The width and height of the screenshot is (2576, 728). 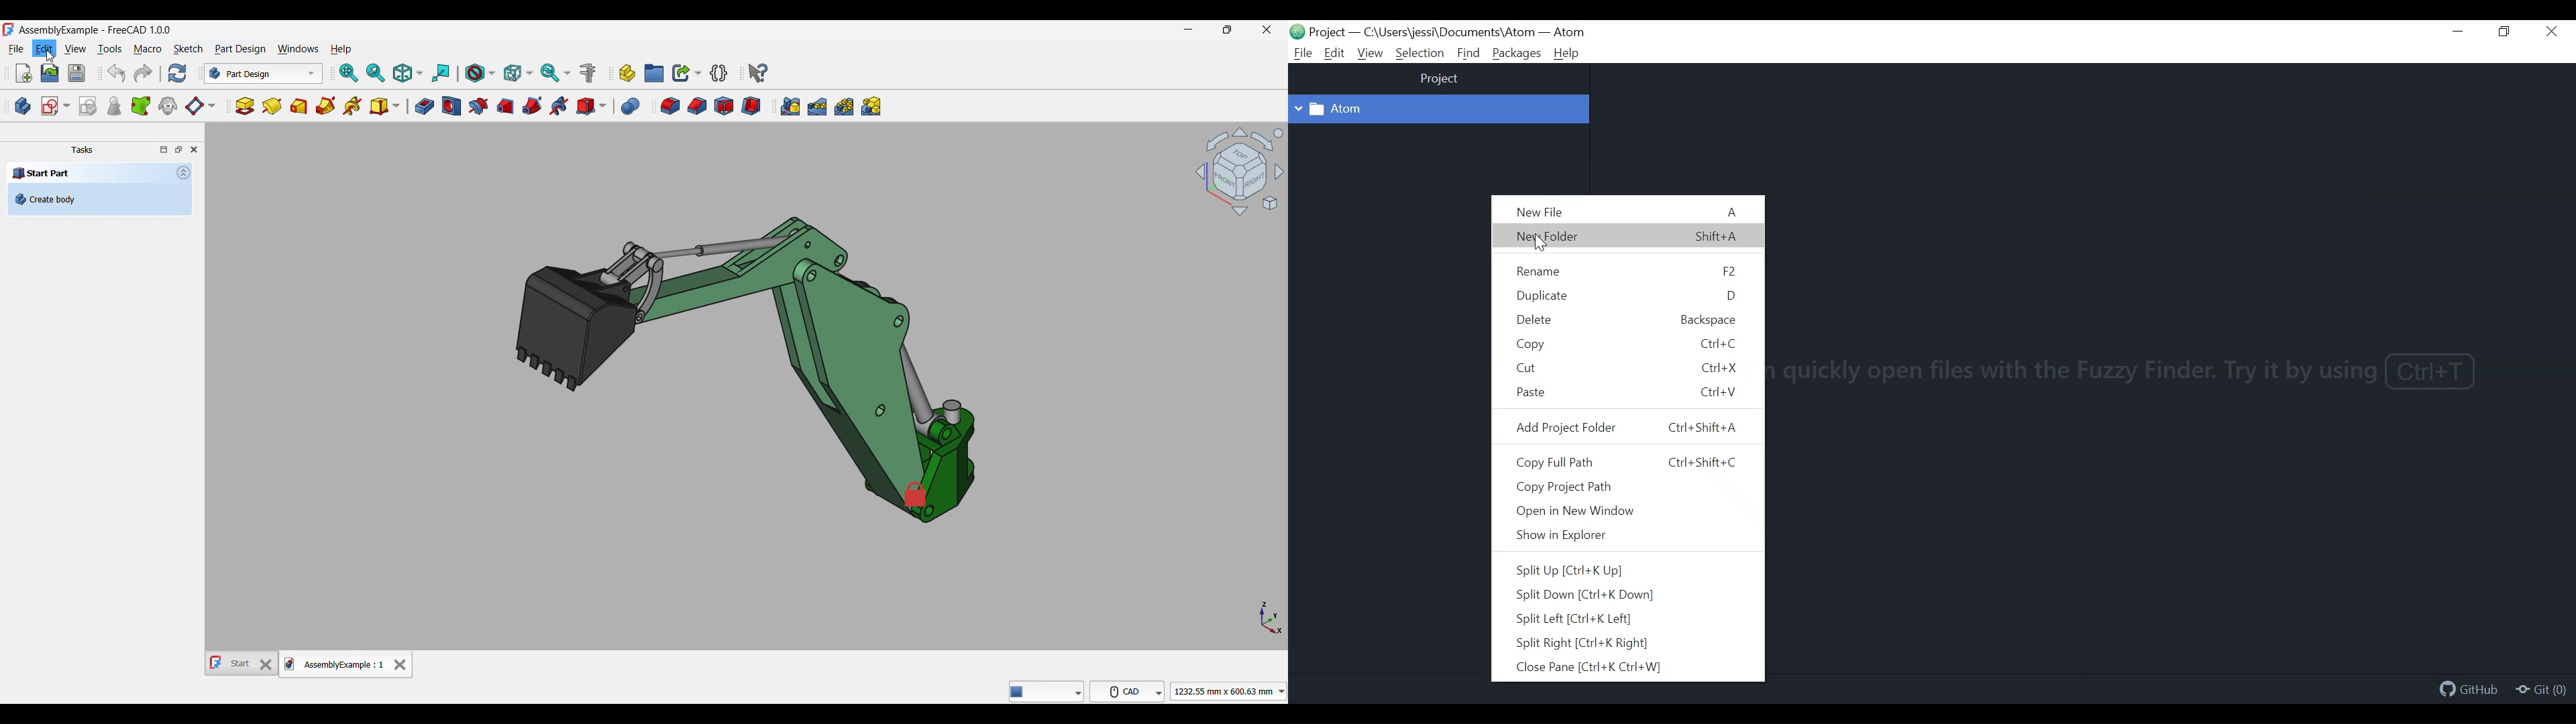 I want to click on Additive loft, so click(x=299, y=106).